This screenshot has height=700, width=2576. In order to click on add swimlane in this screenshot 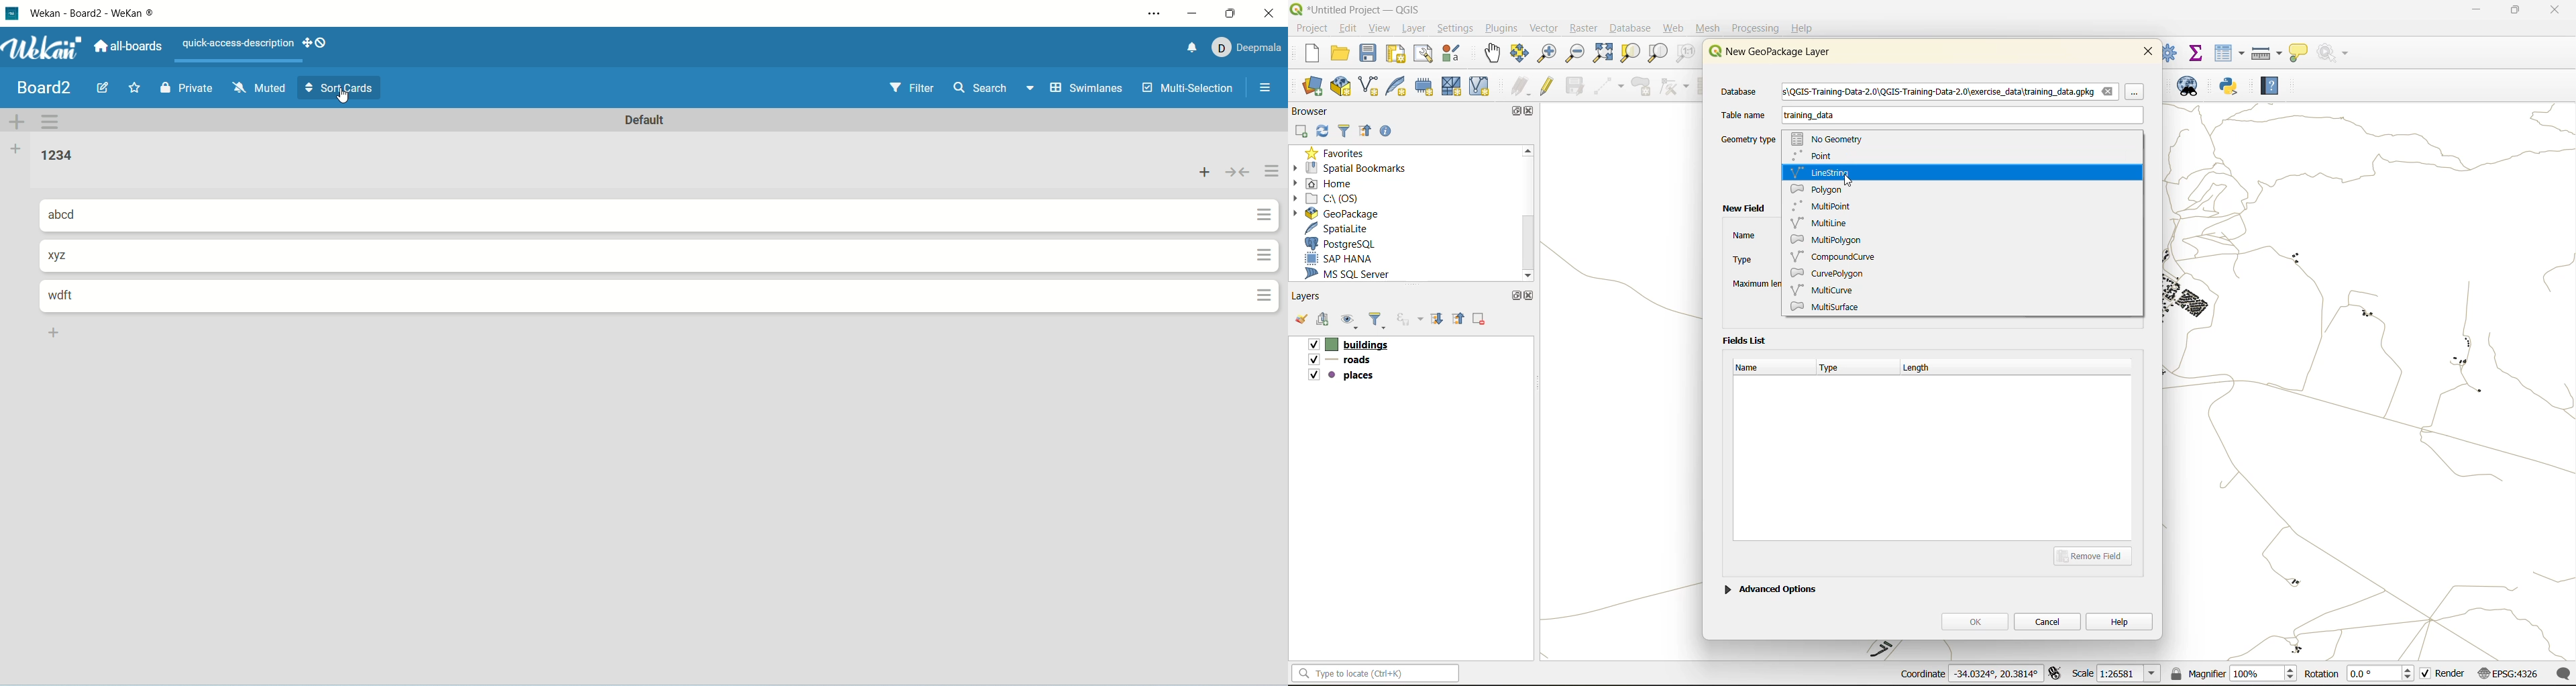, I will do `click(17, 122)`.